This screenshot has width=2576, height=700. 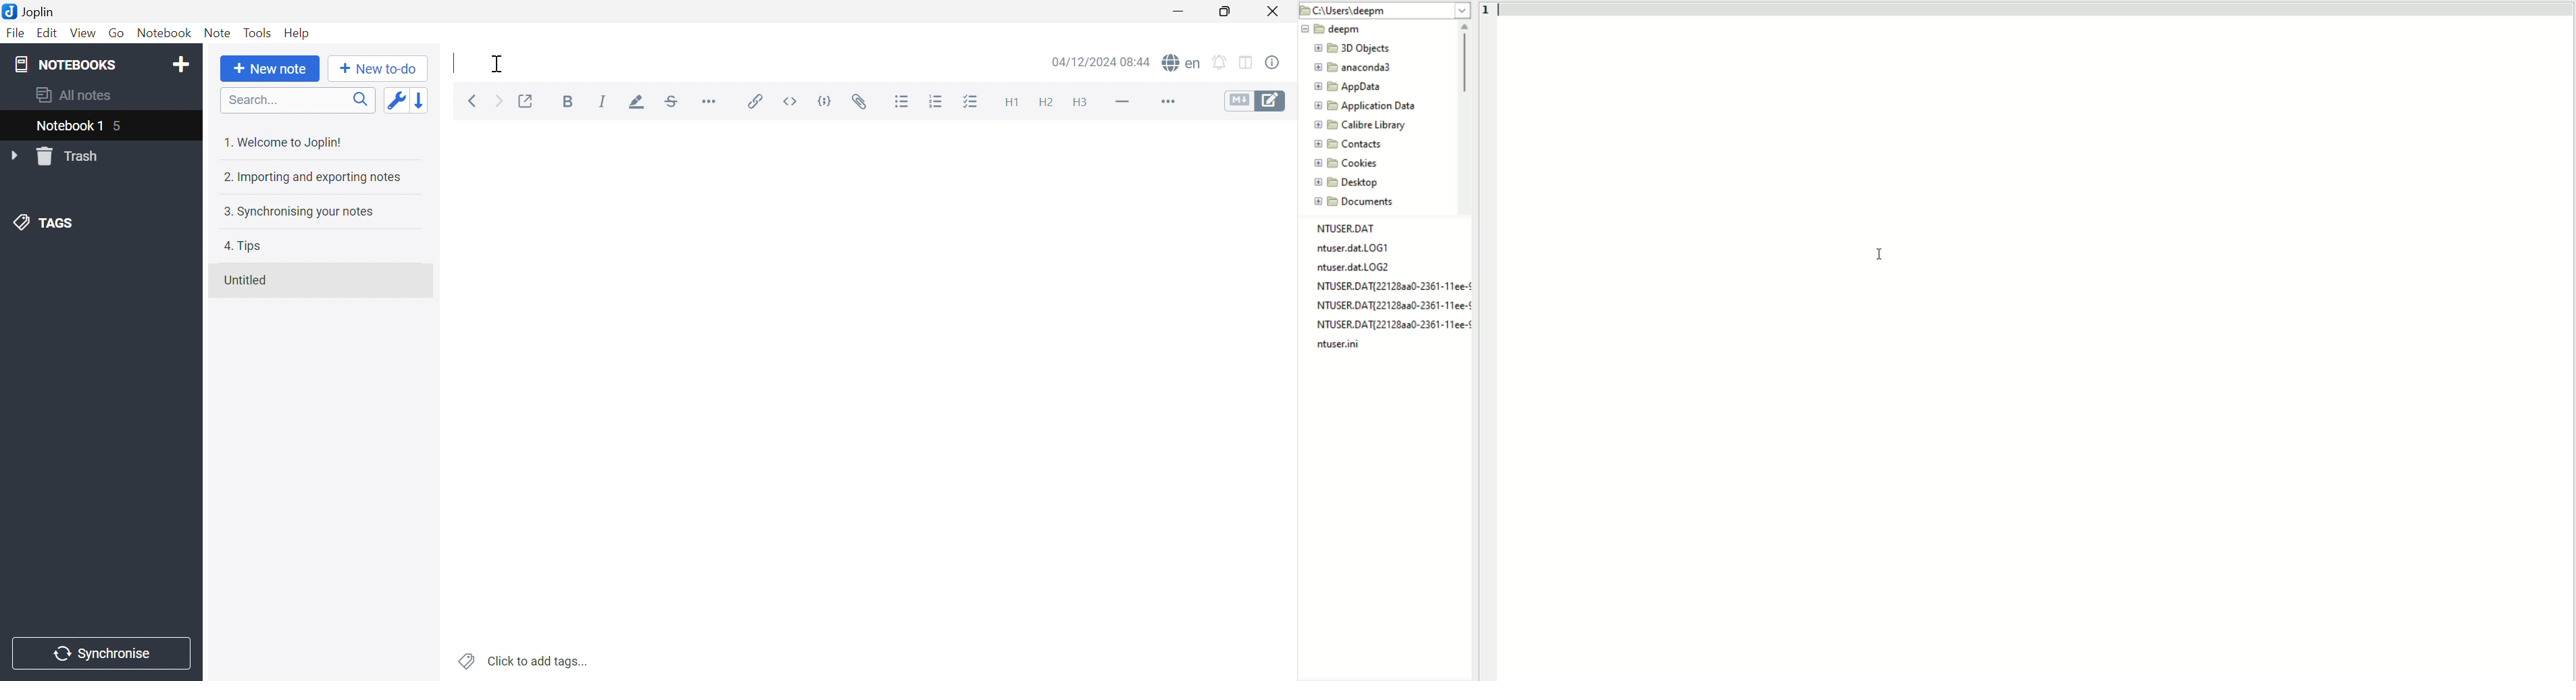 I want to click on 1. Welcome to Joplin!, so click(x=290, y=140).